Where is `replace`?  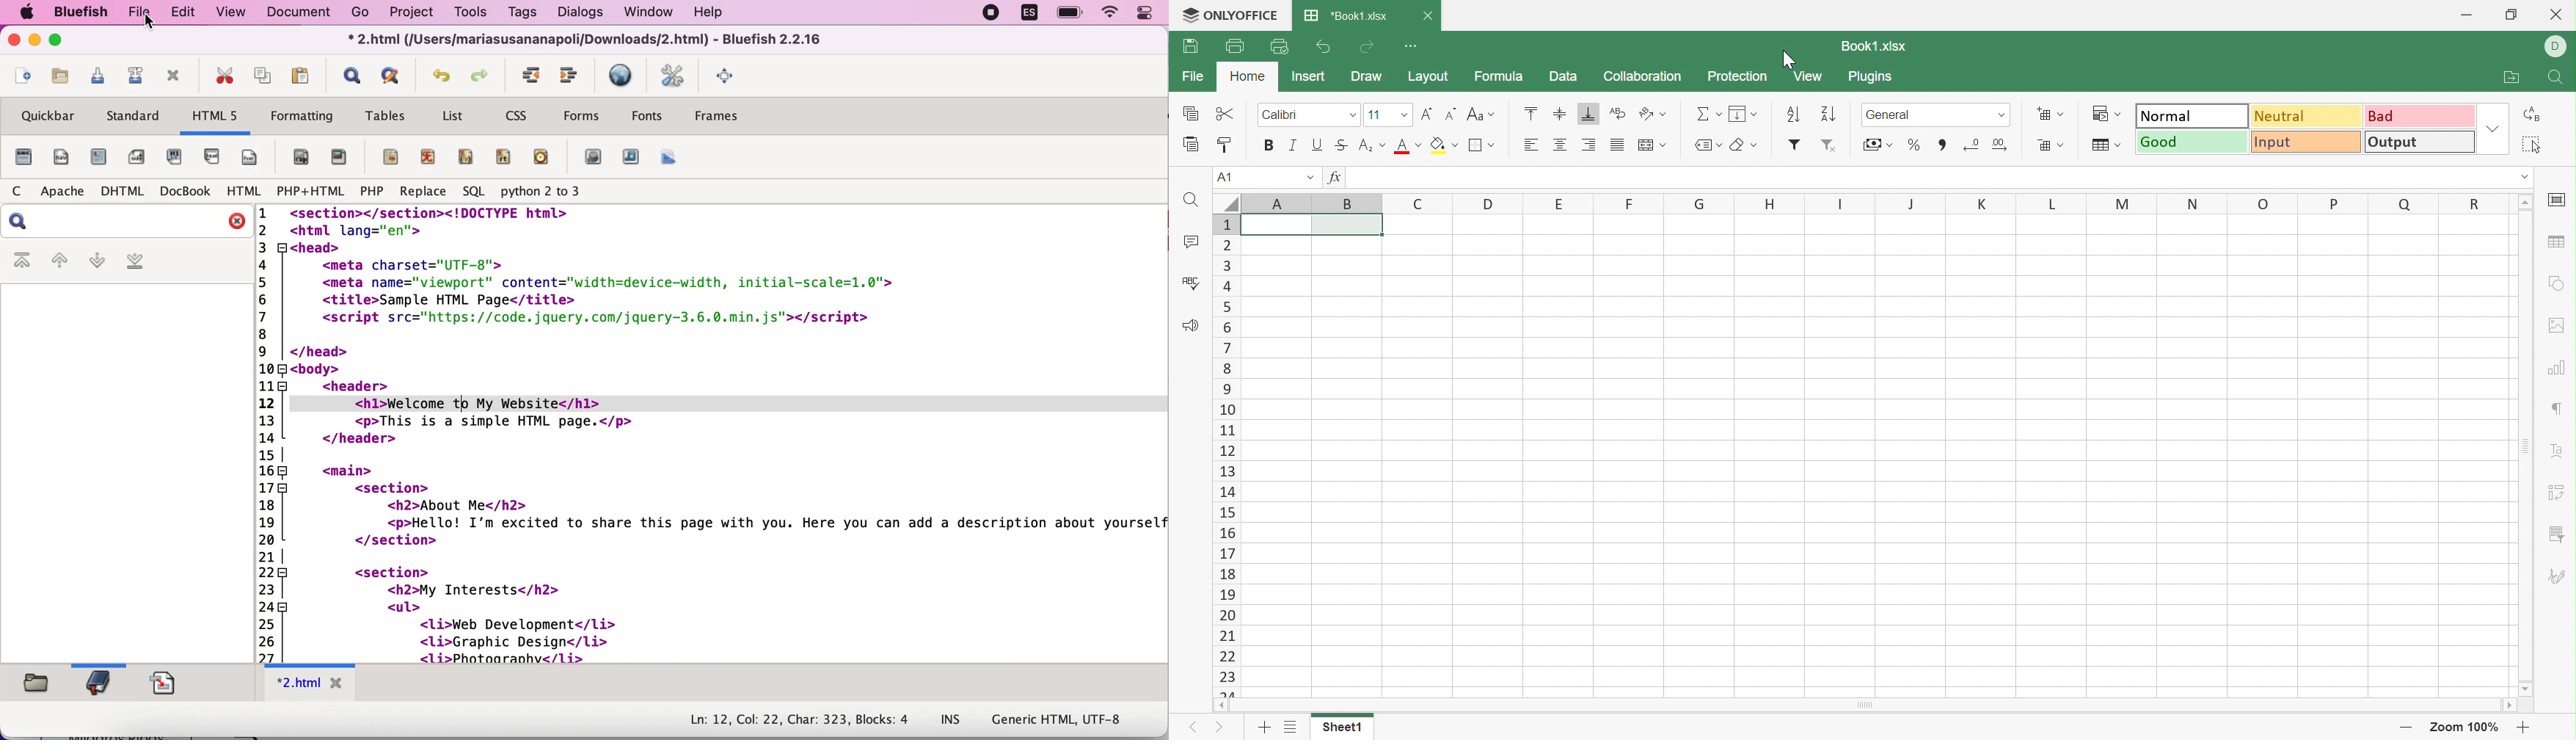 replace is located at coordinates (421, 192).